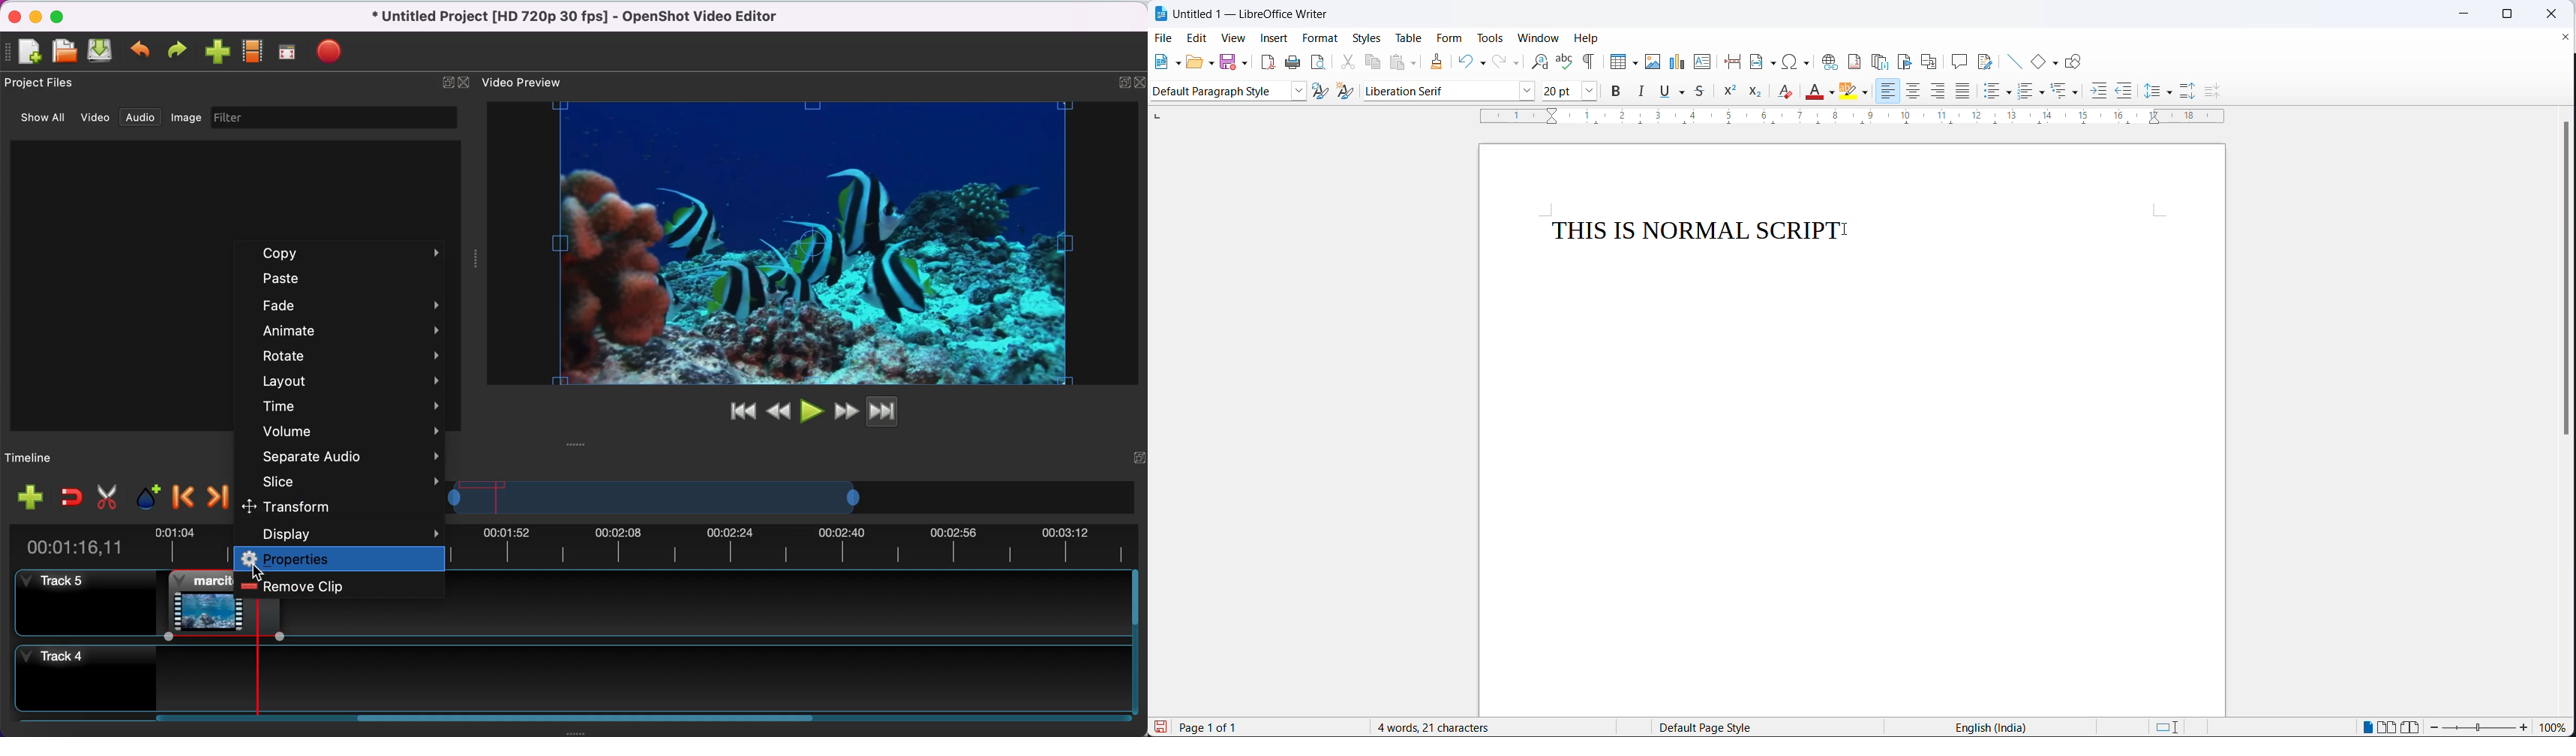  I want to click on rotate, so click(352, 355).